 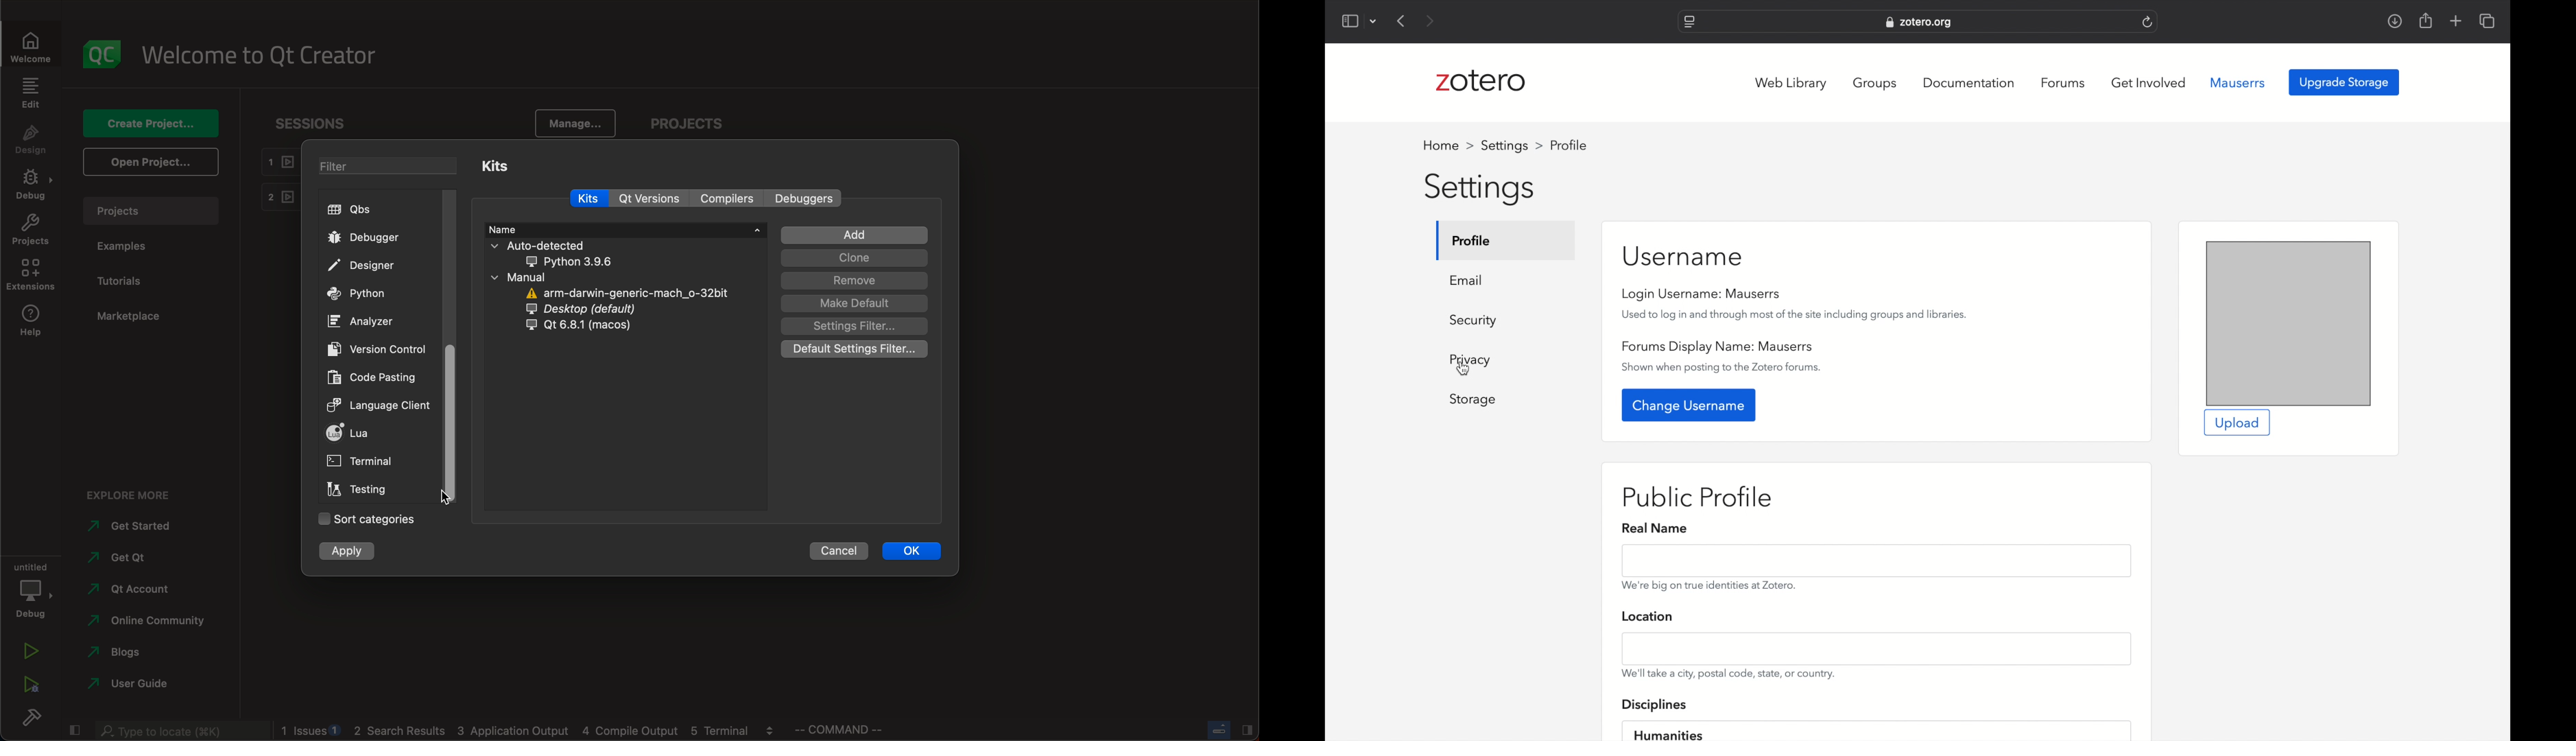 I want to click on previous, so click(x=1402, y=21).